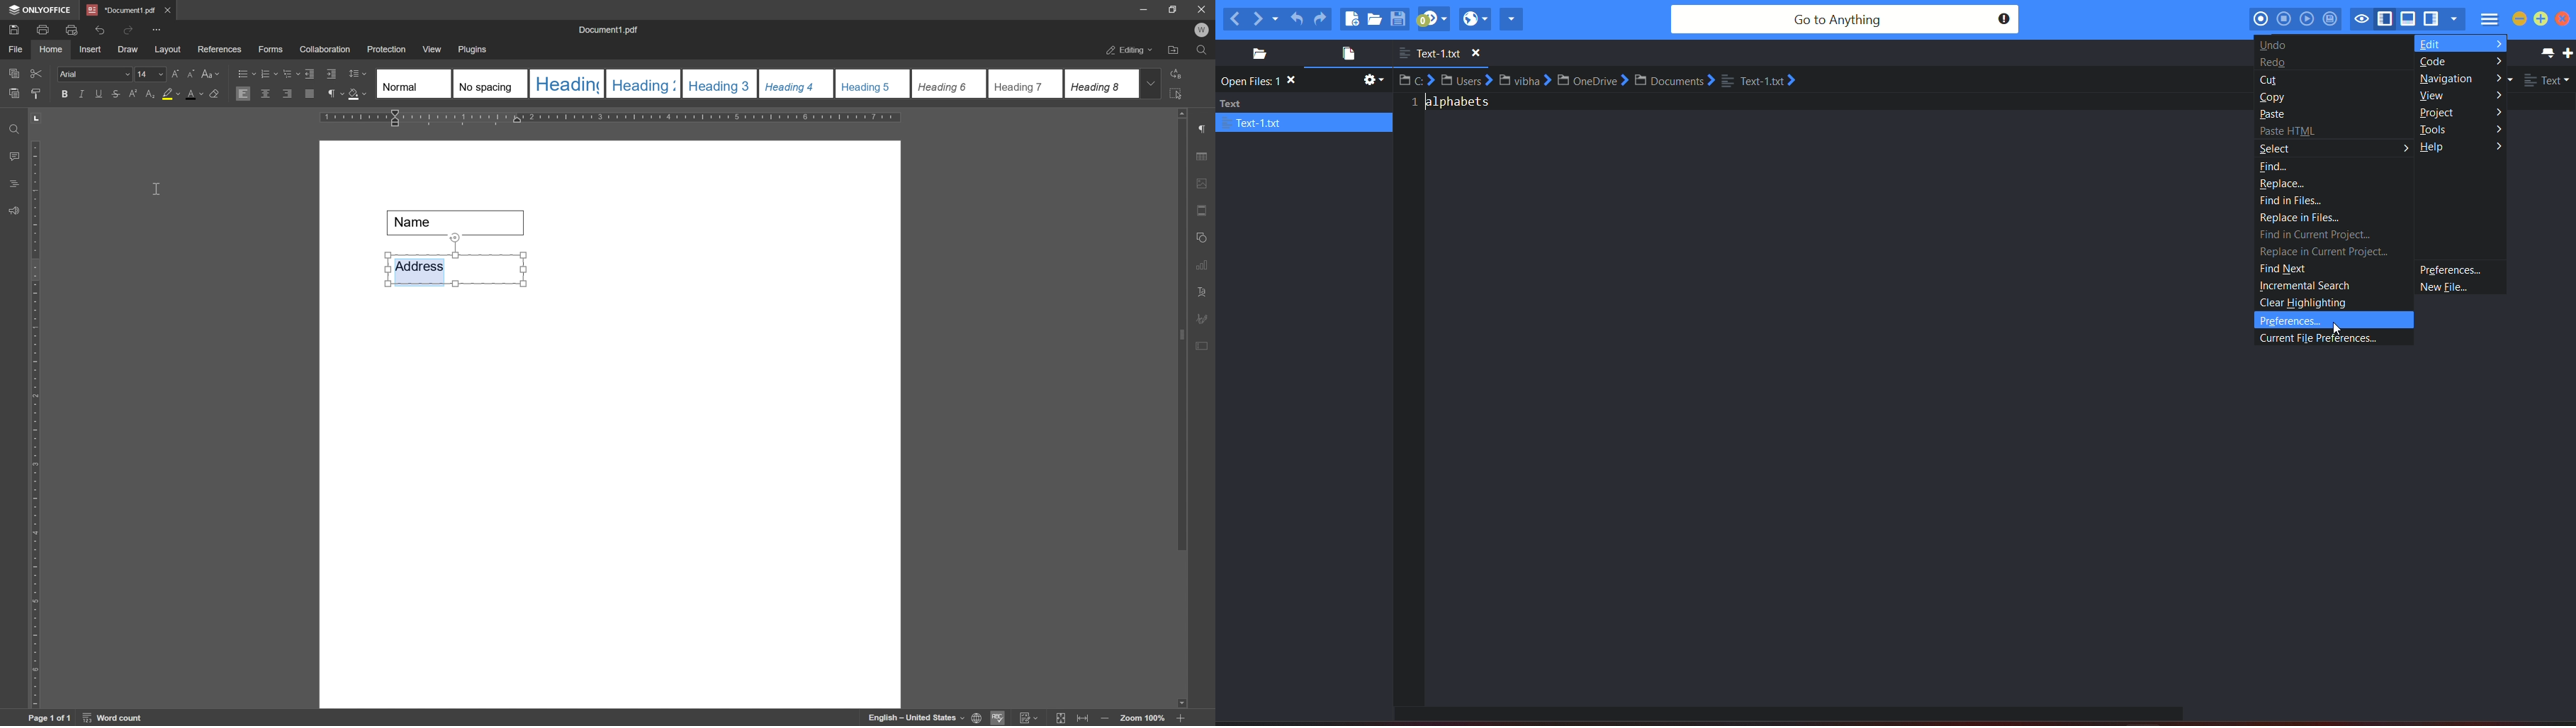 This screenshot has width=2576, height=728. I want to click on spell checking, so click(999, 718).